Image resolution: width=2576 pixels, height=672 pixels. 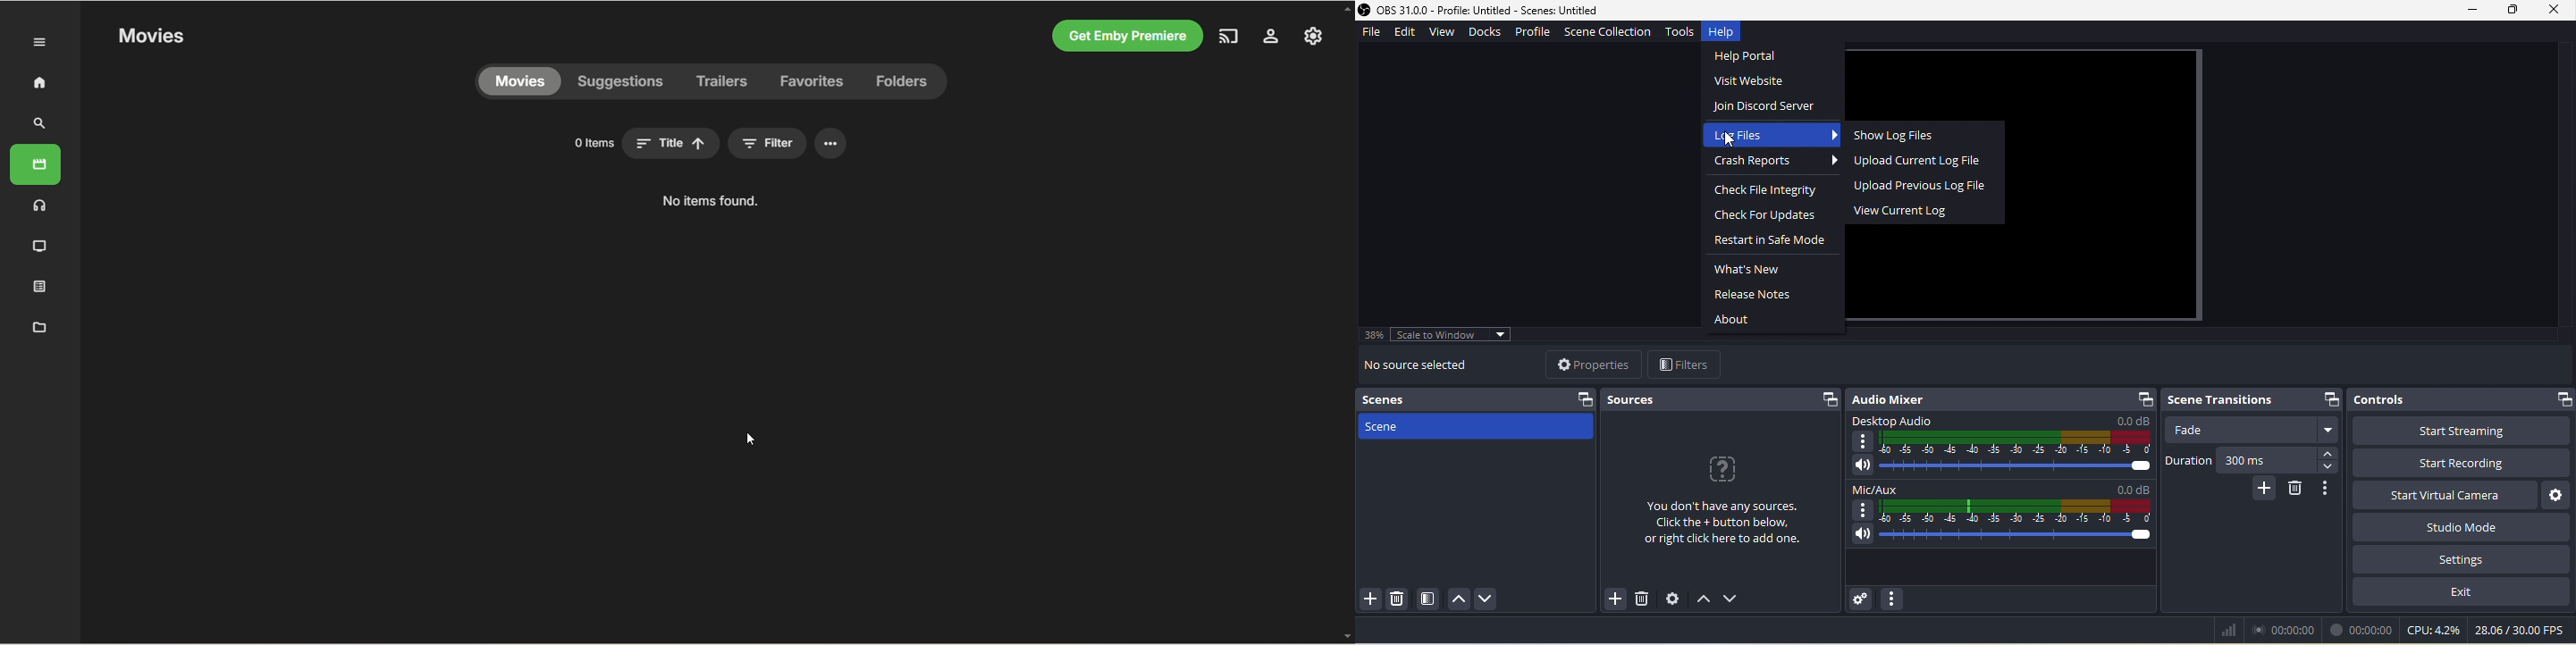 What do you see at coordinates (40, 123) in the screenshot?
I see `search` at bounding box center [40, 123].